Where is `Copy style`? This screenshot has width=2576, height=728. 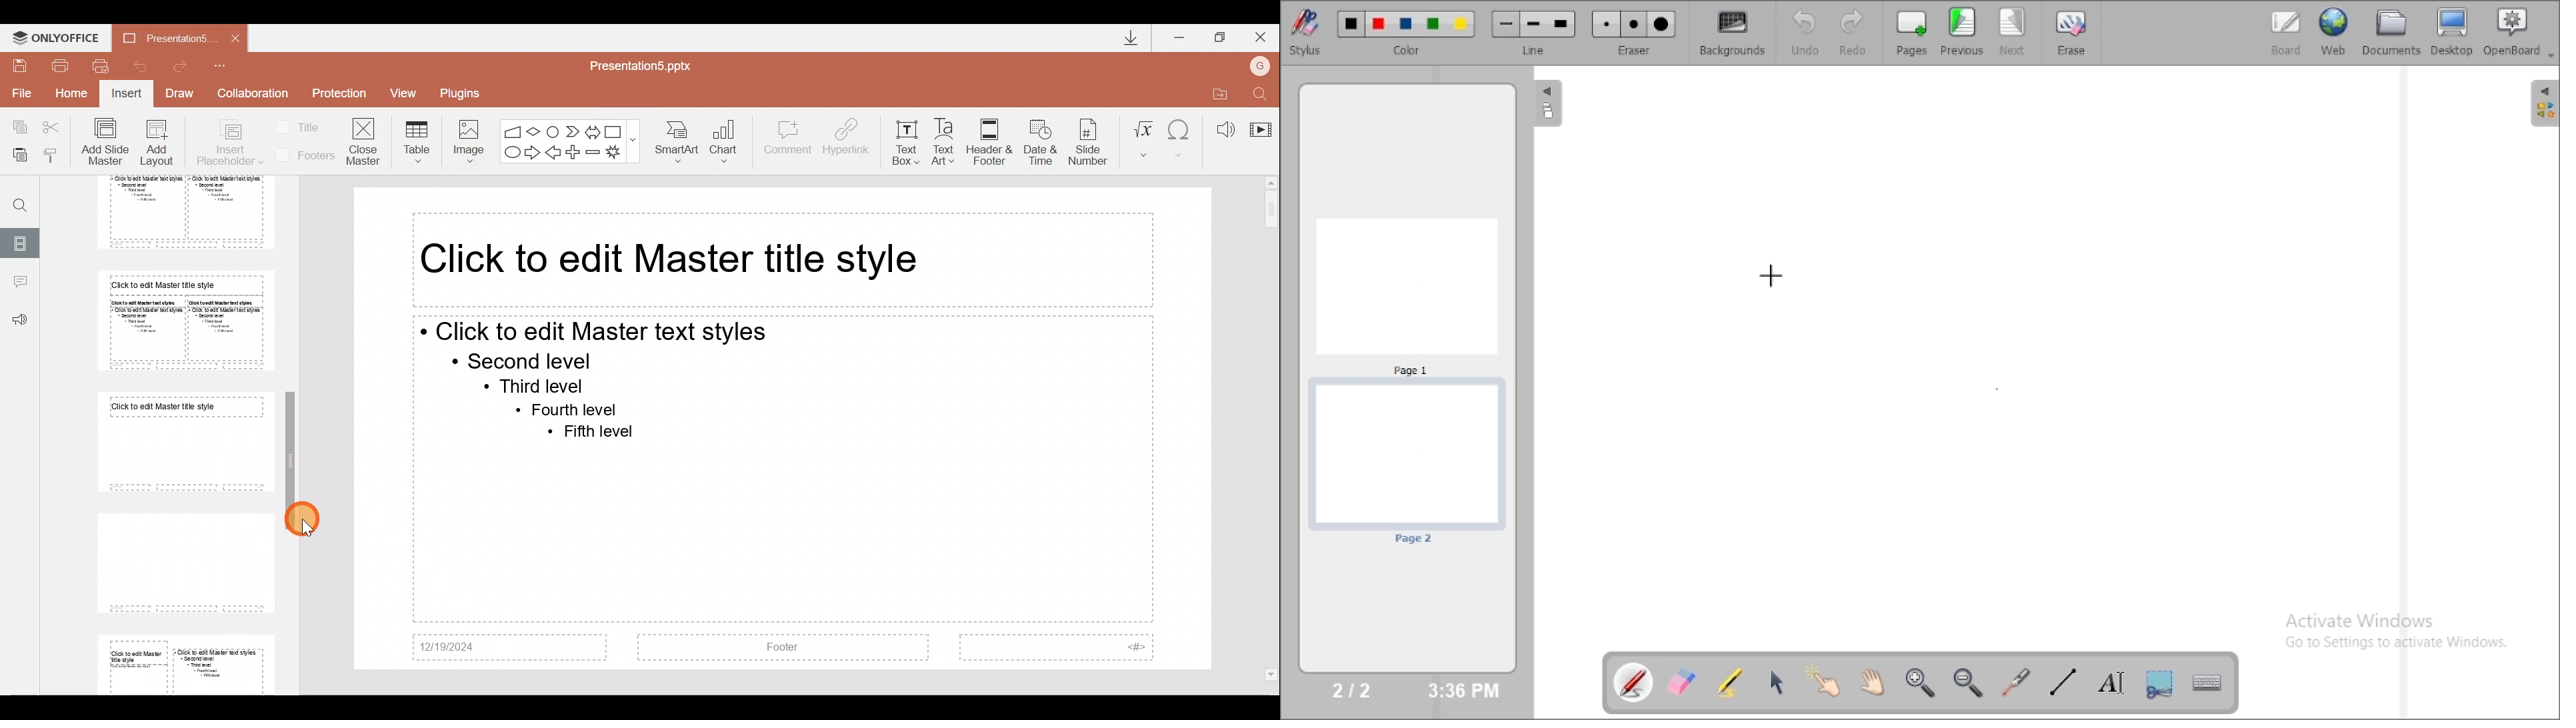 Copy style is located at coordinates (57, 155).